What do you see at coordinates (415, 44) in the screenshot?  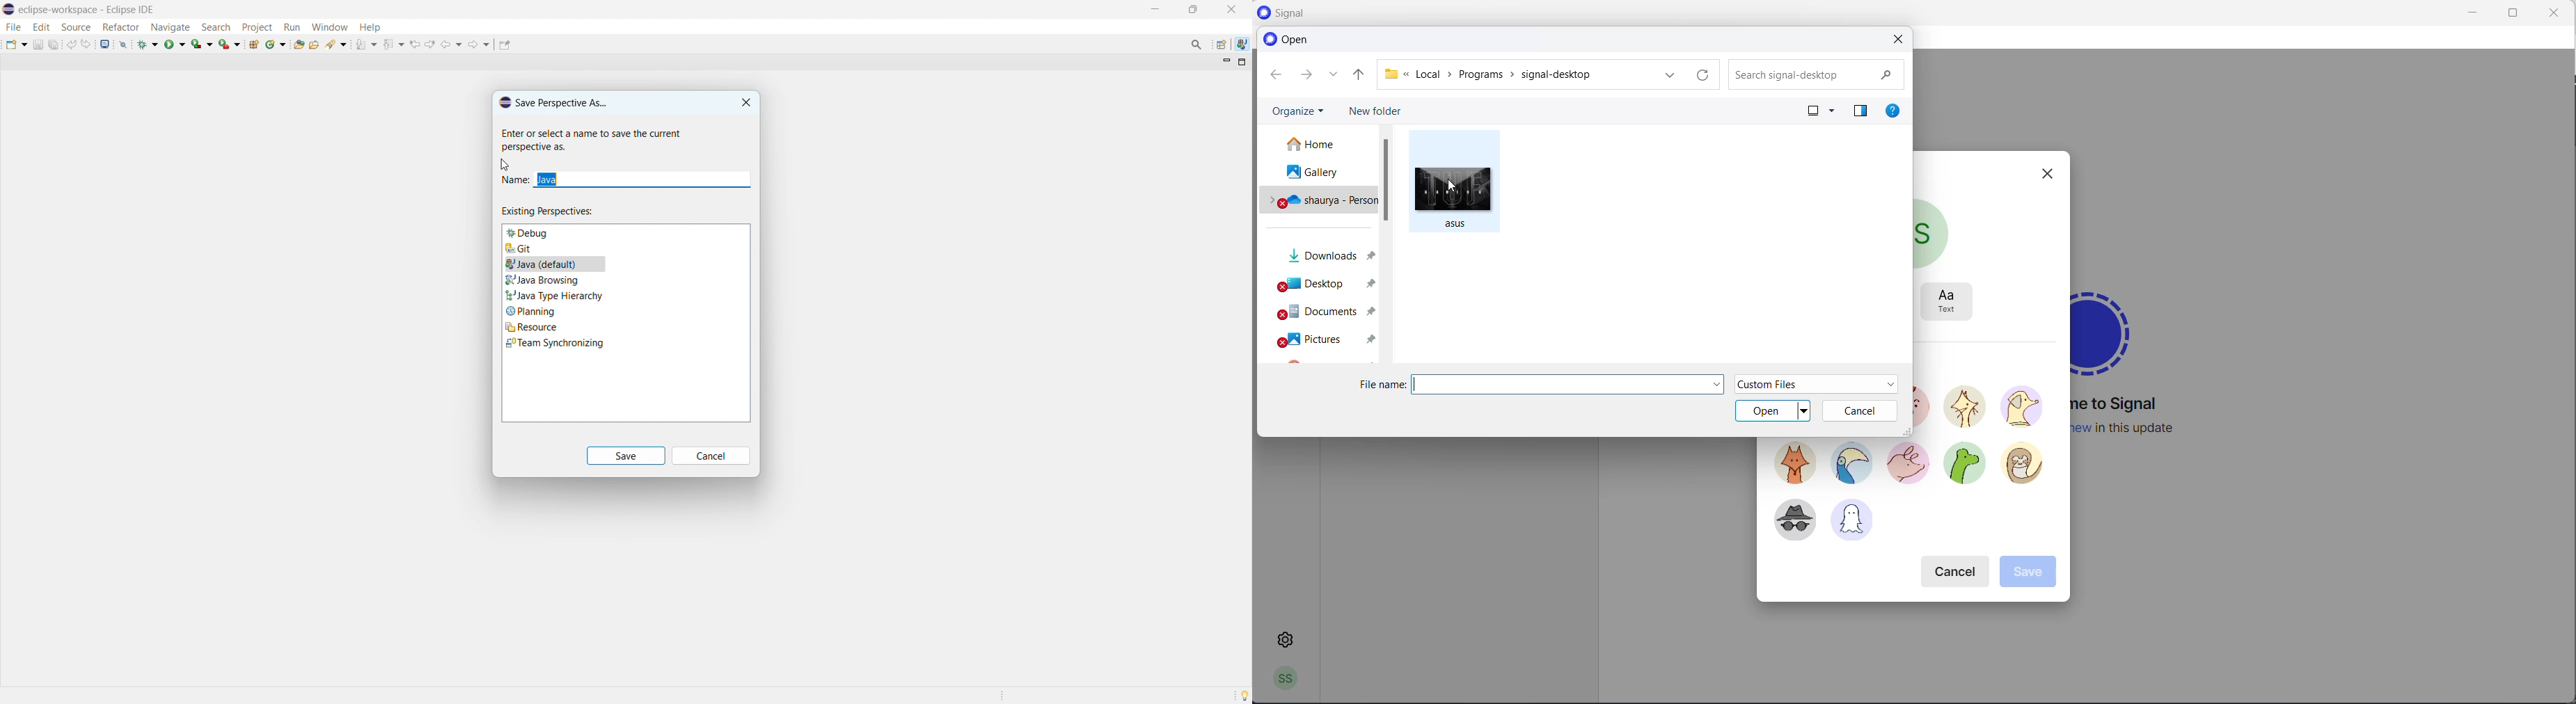 I see `view previous location` at bounding box center [415, 44].